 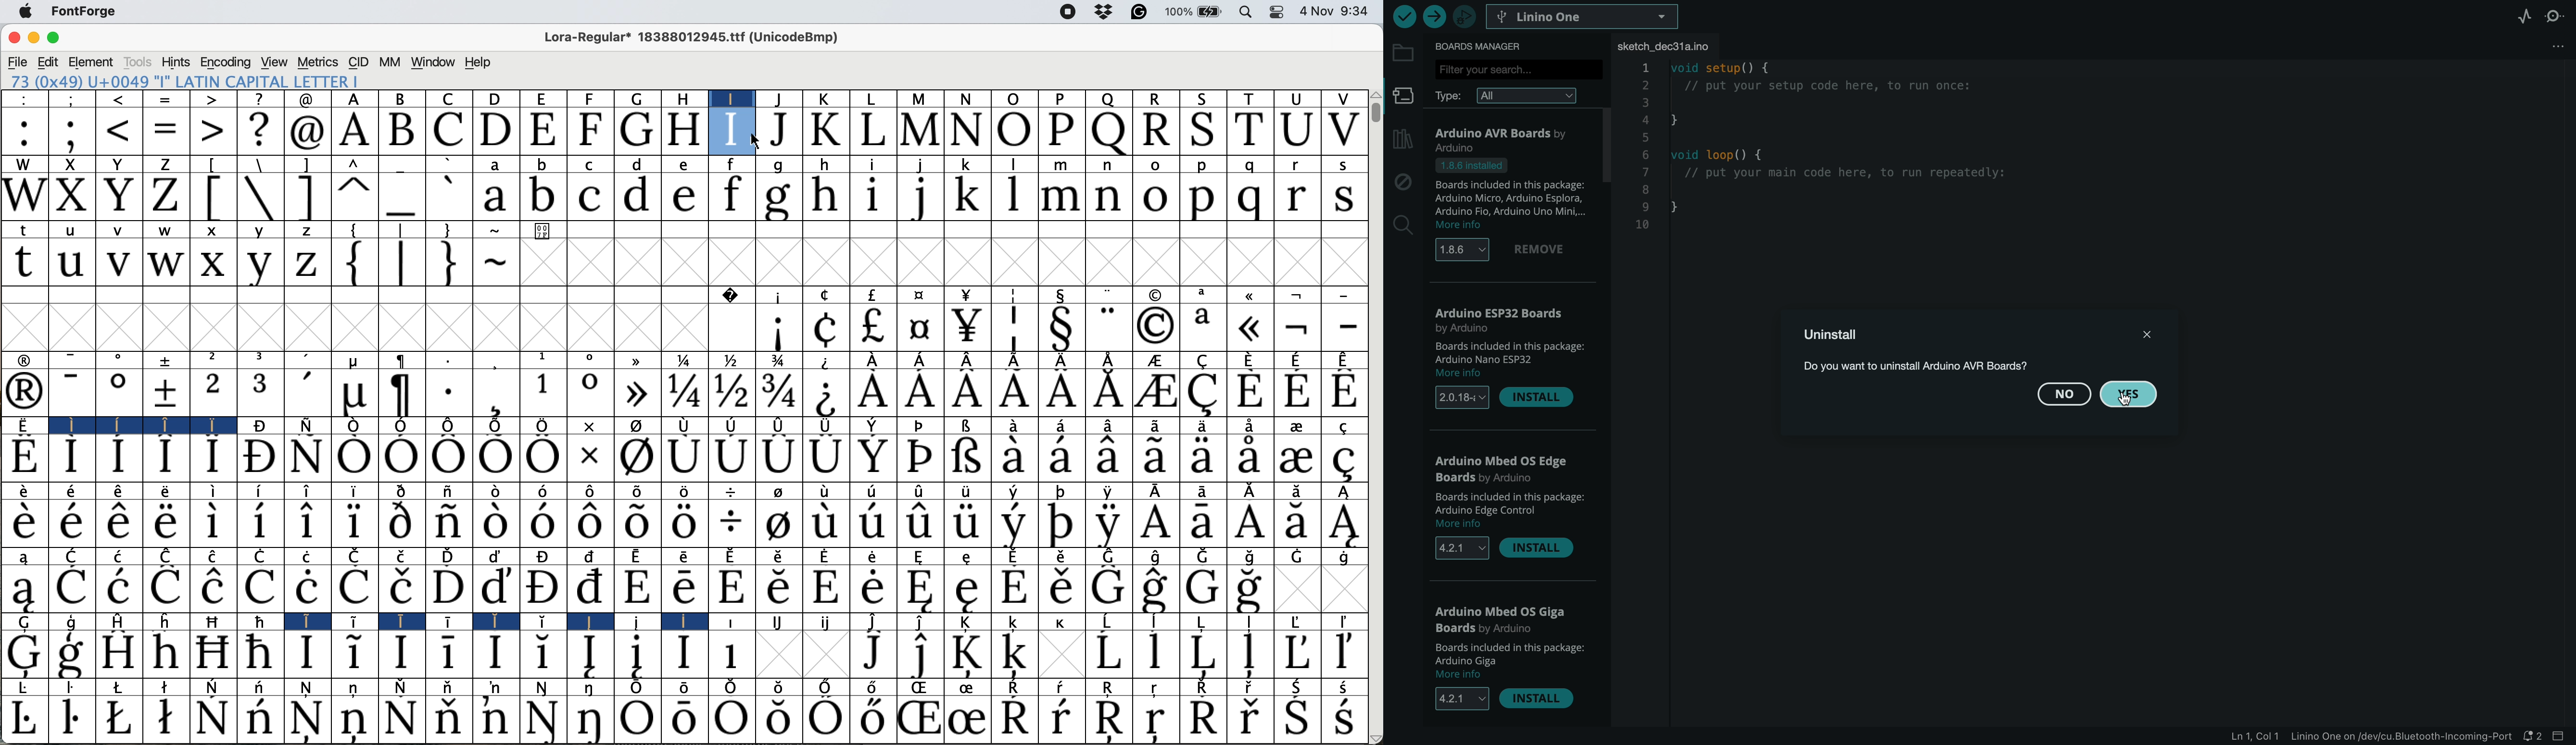 I want to click on D, so click(x=495, y=99).